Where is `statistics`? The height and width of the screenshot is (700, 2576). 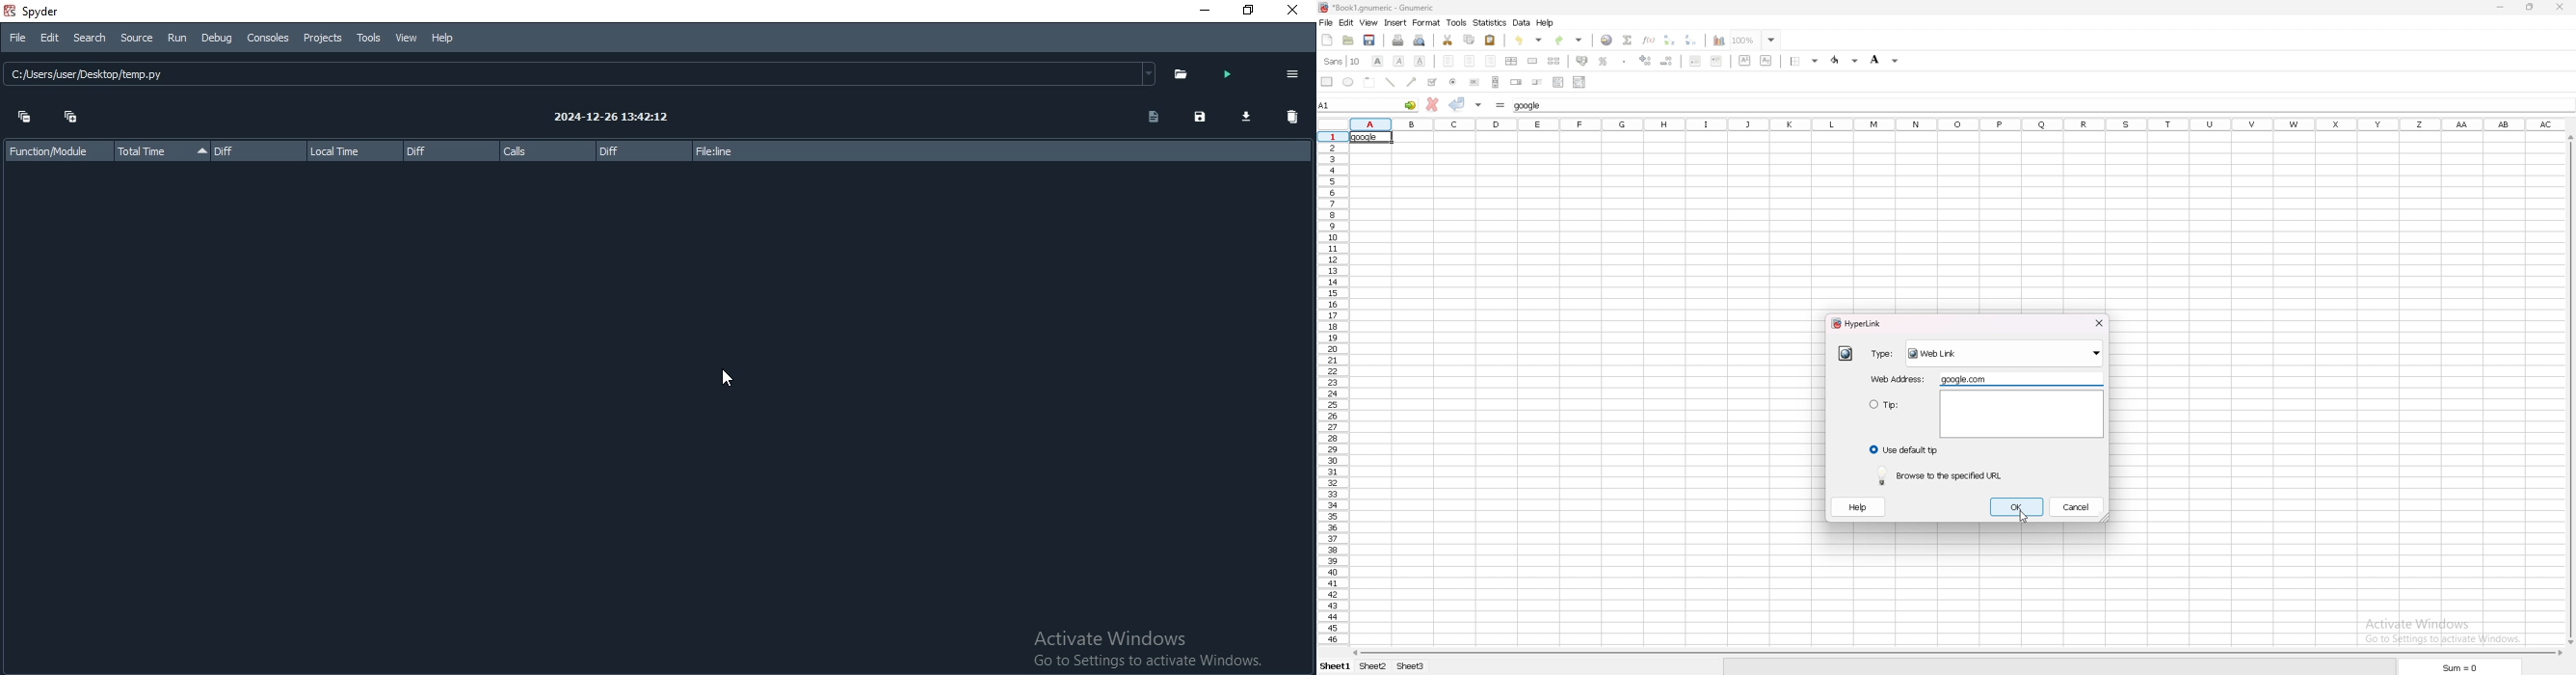 statistics is located at coordinates (1490, 23).